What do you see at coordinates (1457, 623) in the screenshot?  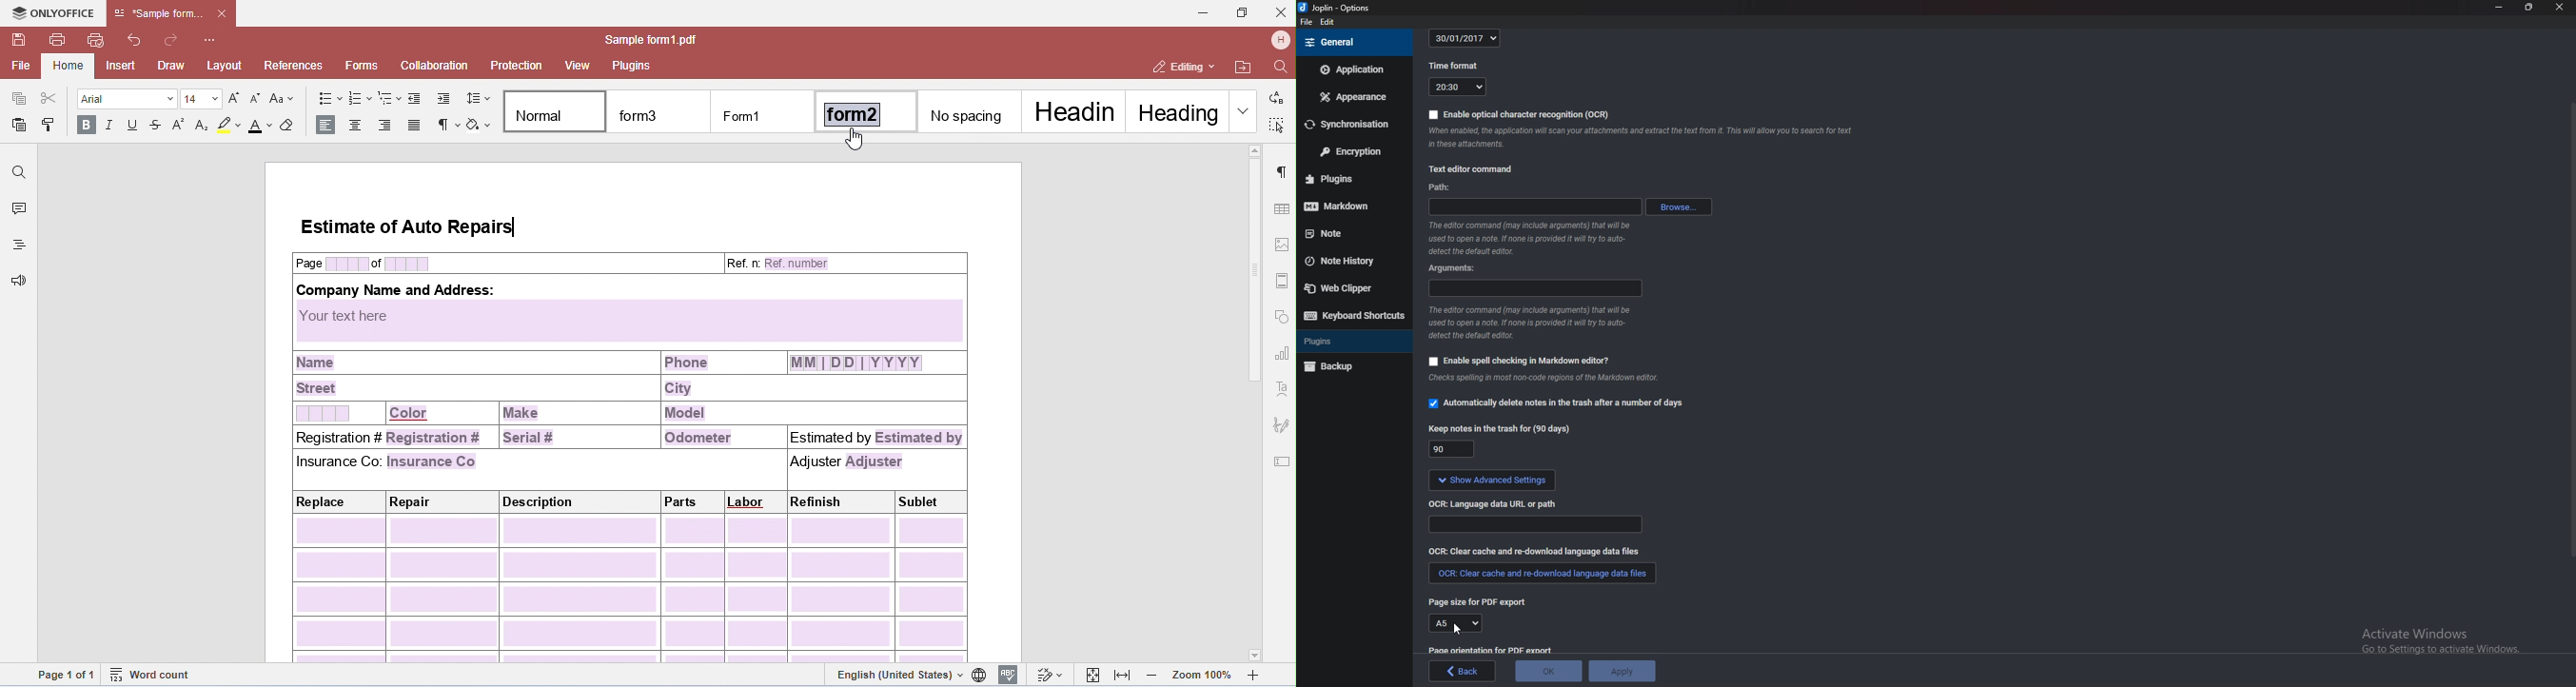 I see `A5` at bounding box center [1457, 623].